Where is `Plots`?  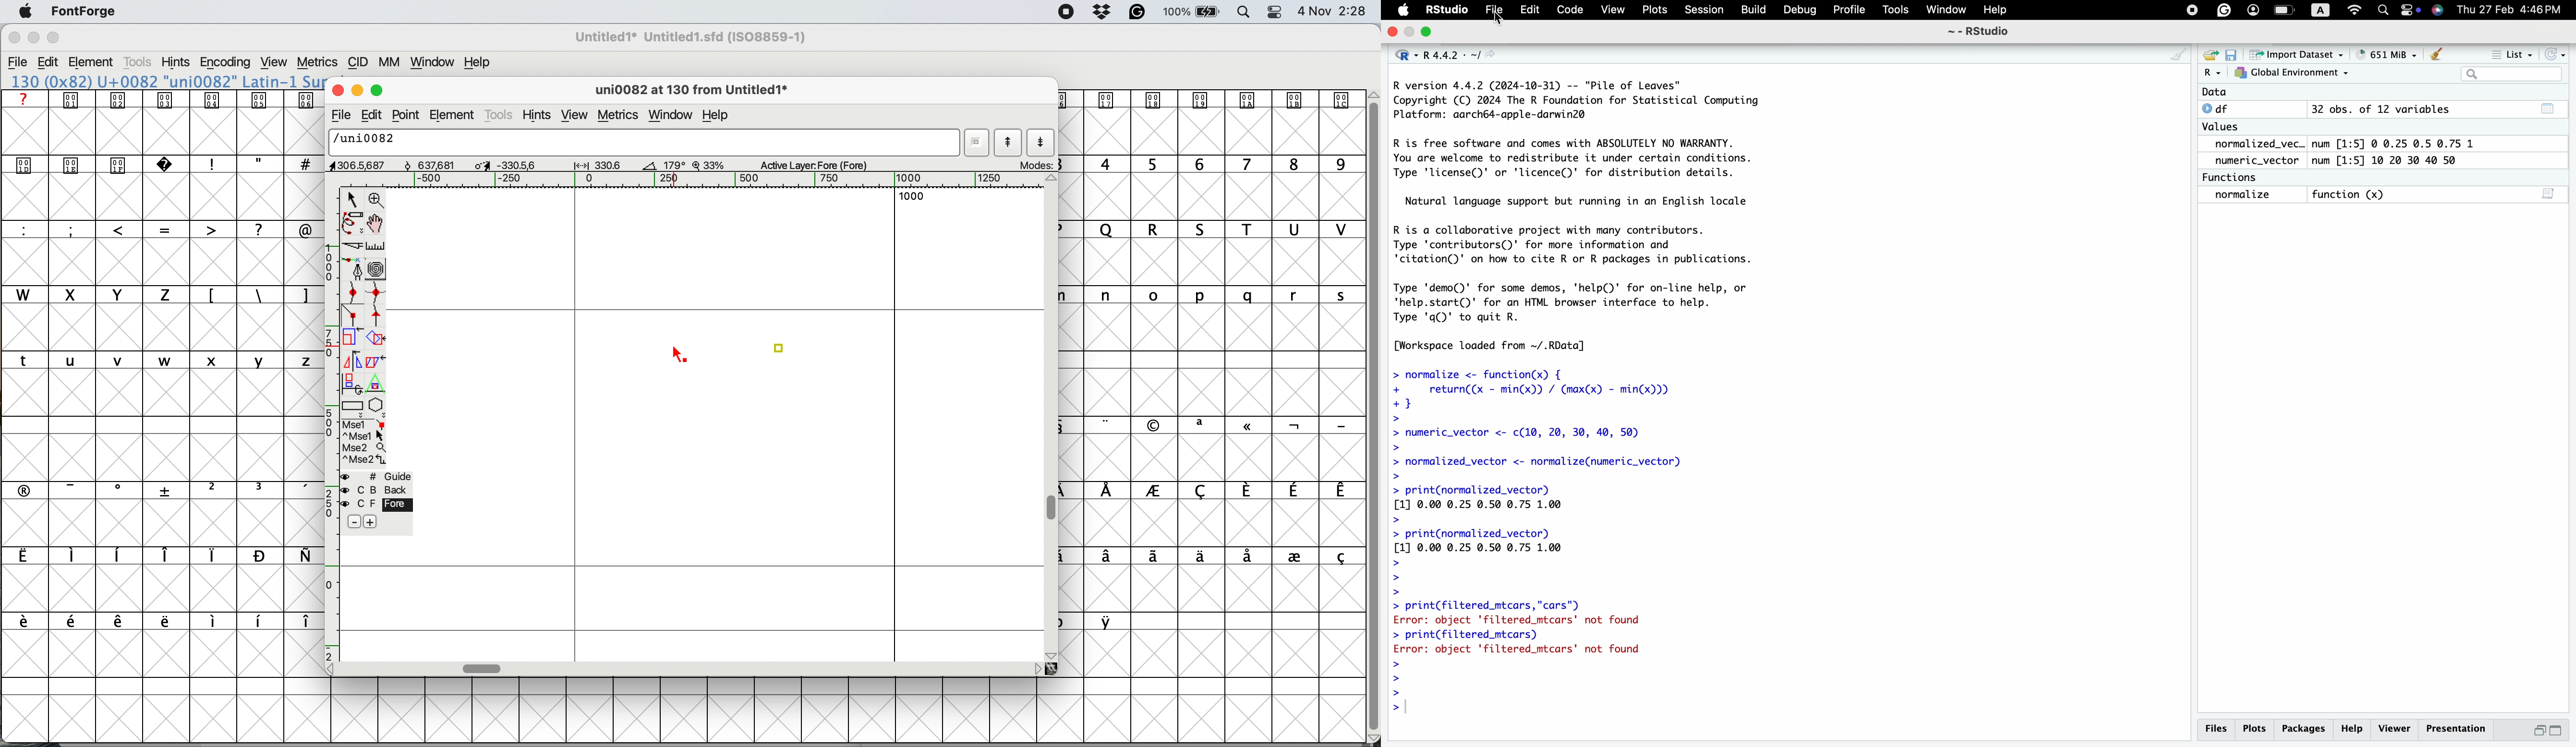
Plots is located at coordinates (2256, 727).